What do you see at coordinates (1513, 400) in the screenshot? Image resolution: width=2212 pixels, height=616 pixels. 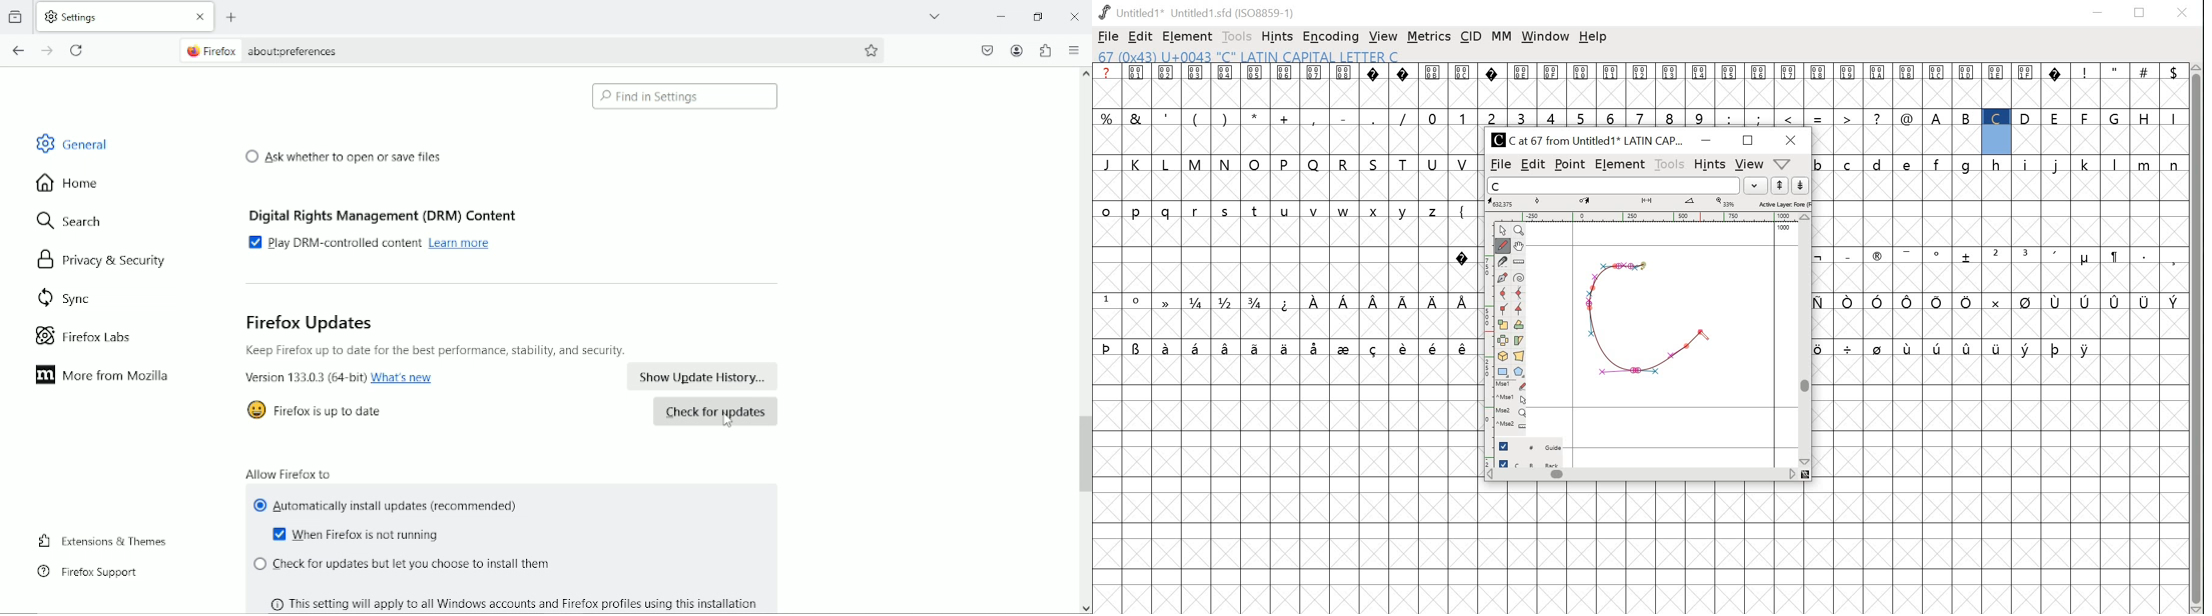 I see `mouse left button + Ctrl` at bounding box center [1513, 400].